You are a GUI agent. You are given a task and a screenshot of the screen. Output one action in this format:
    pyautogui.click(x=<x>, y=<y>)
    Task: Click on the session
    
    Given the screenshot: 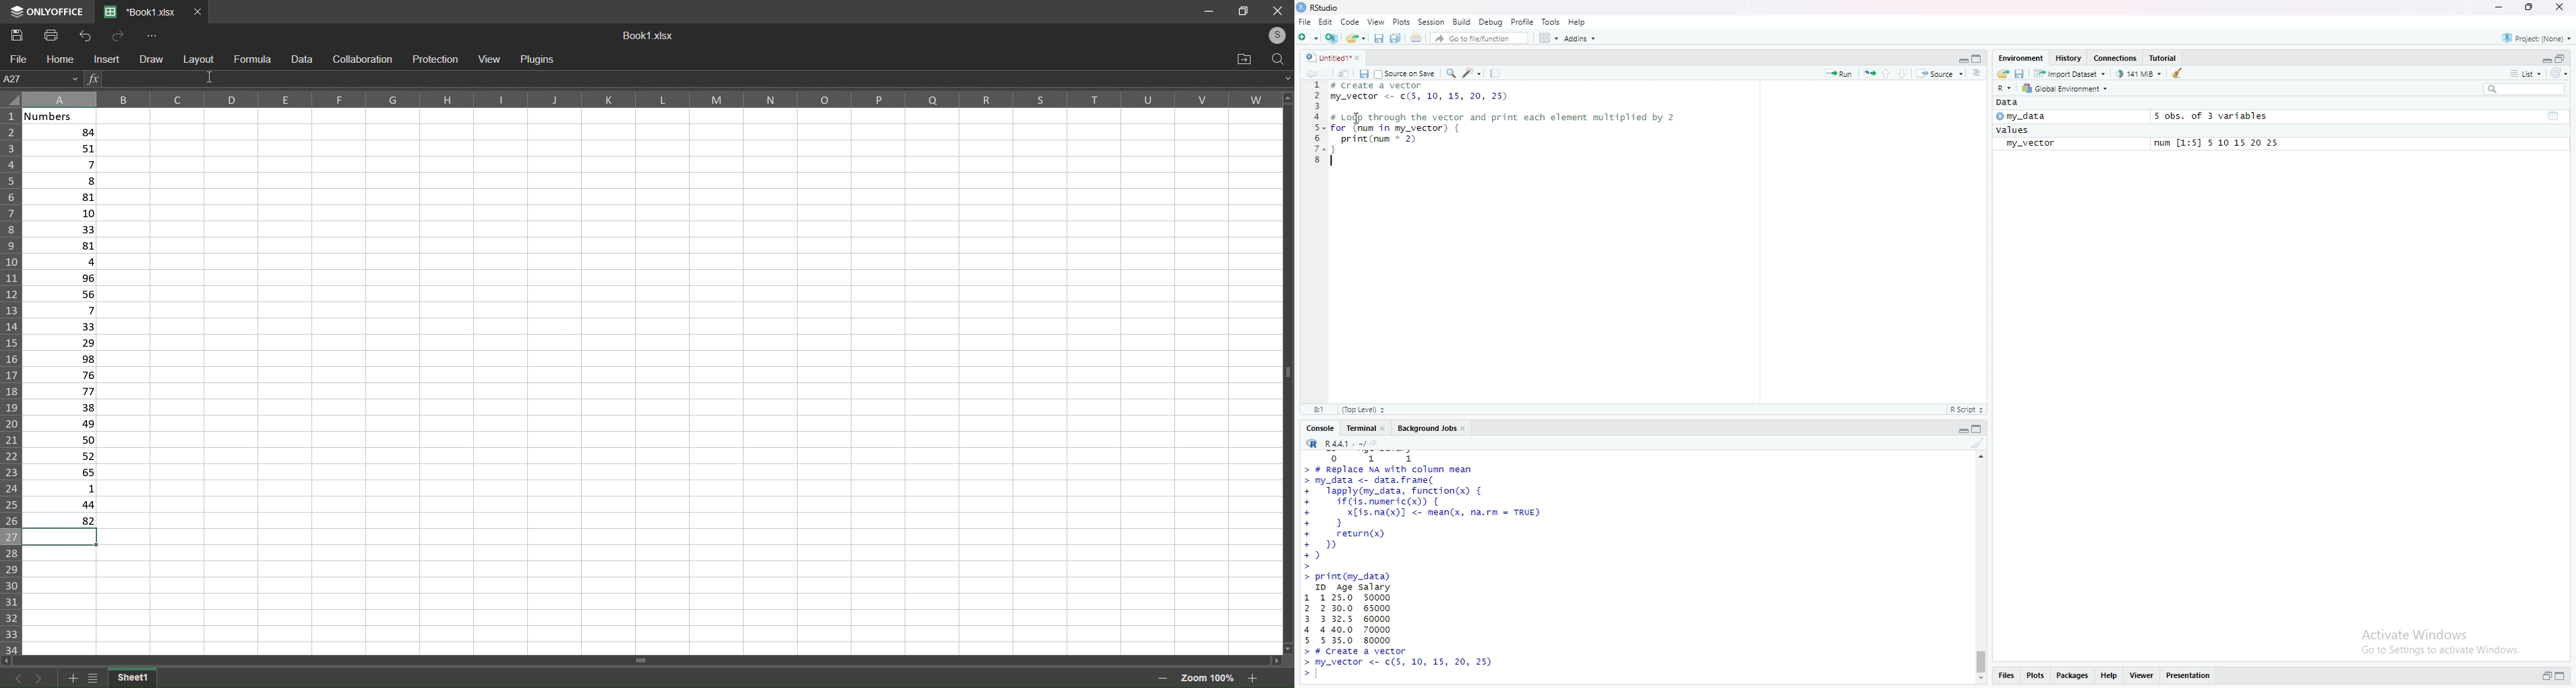 What is the action you would take?
    pyautogui.click(x=1432, y=21)
    